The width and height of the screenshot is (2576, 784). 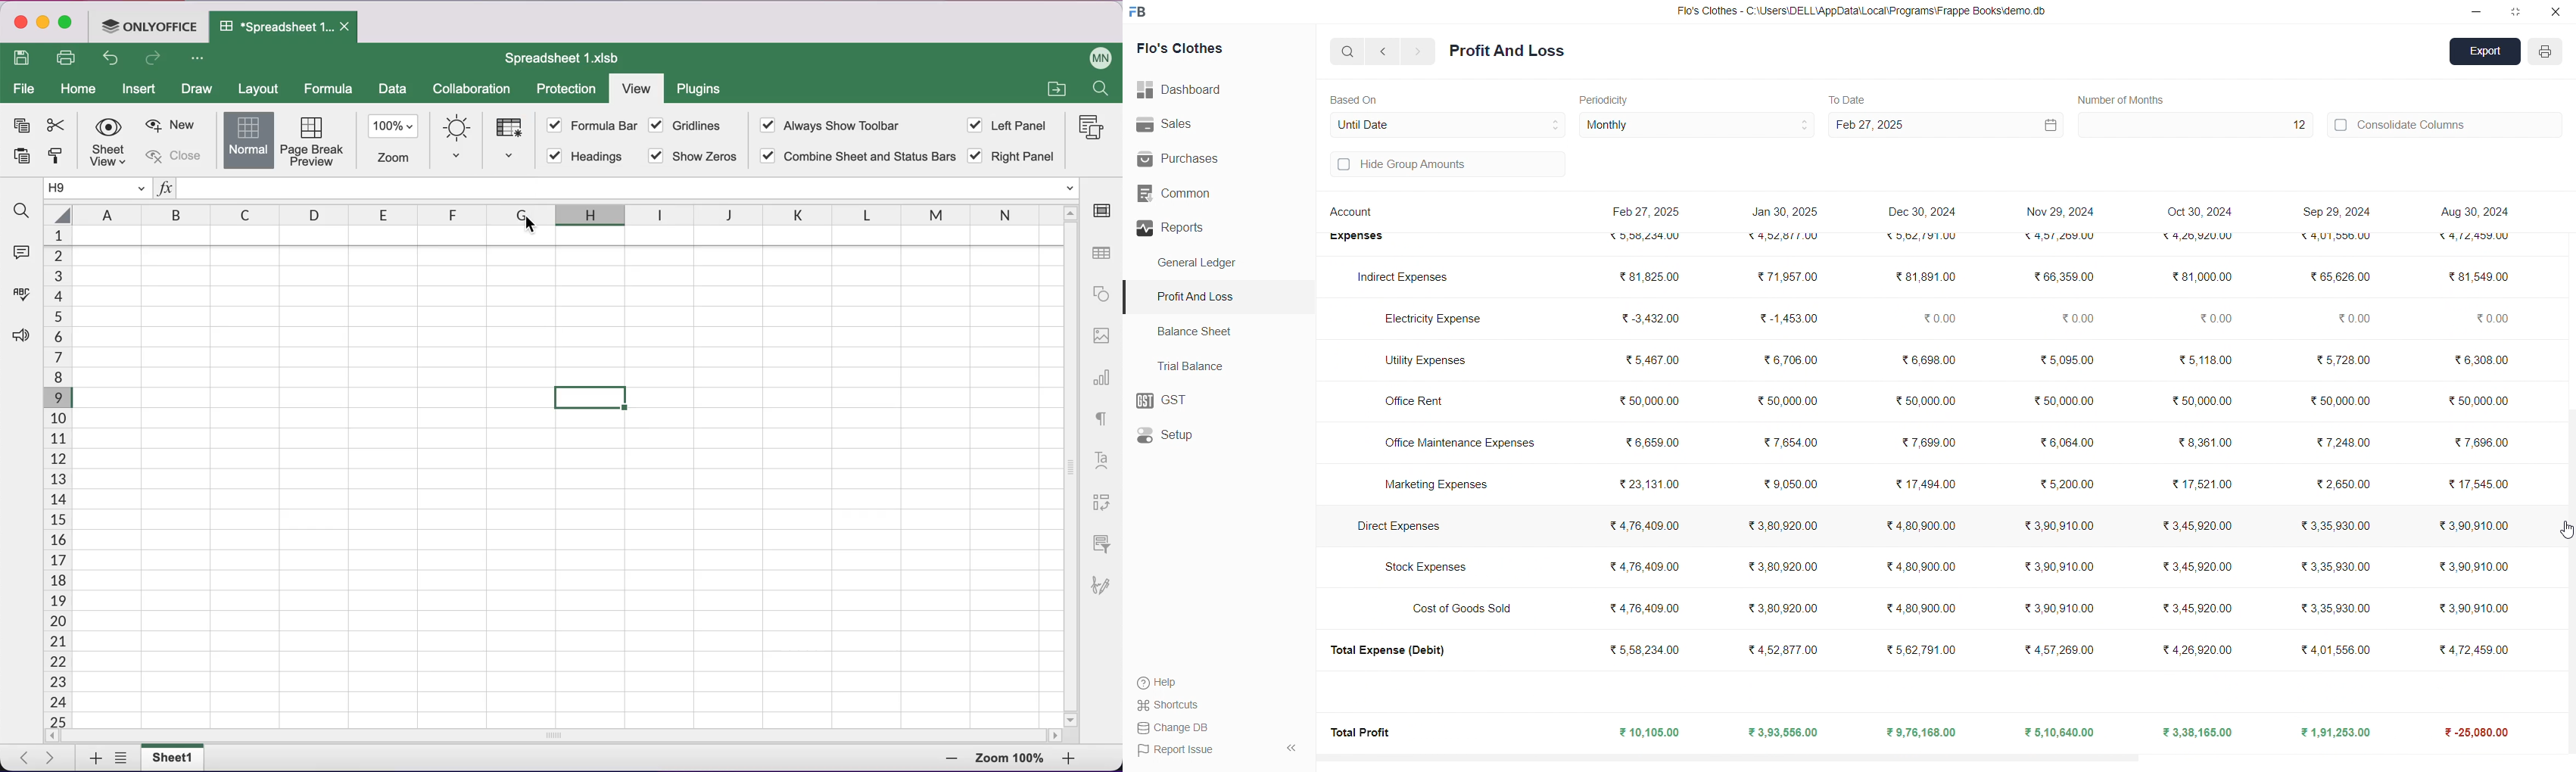 What do you see at coordinates (1781, 526) in the screenshot?
I see `₹3,80,920.00` at bounding box center [1781, 526].